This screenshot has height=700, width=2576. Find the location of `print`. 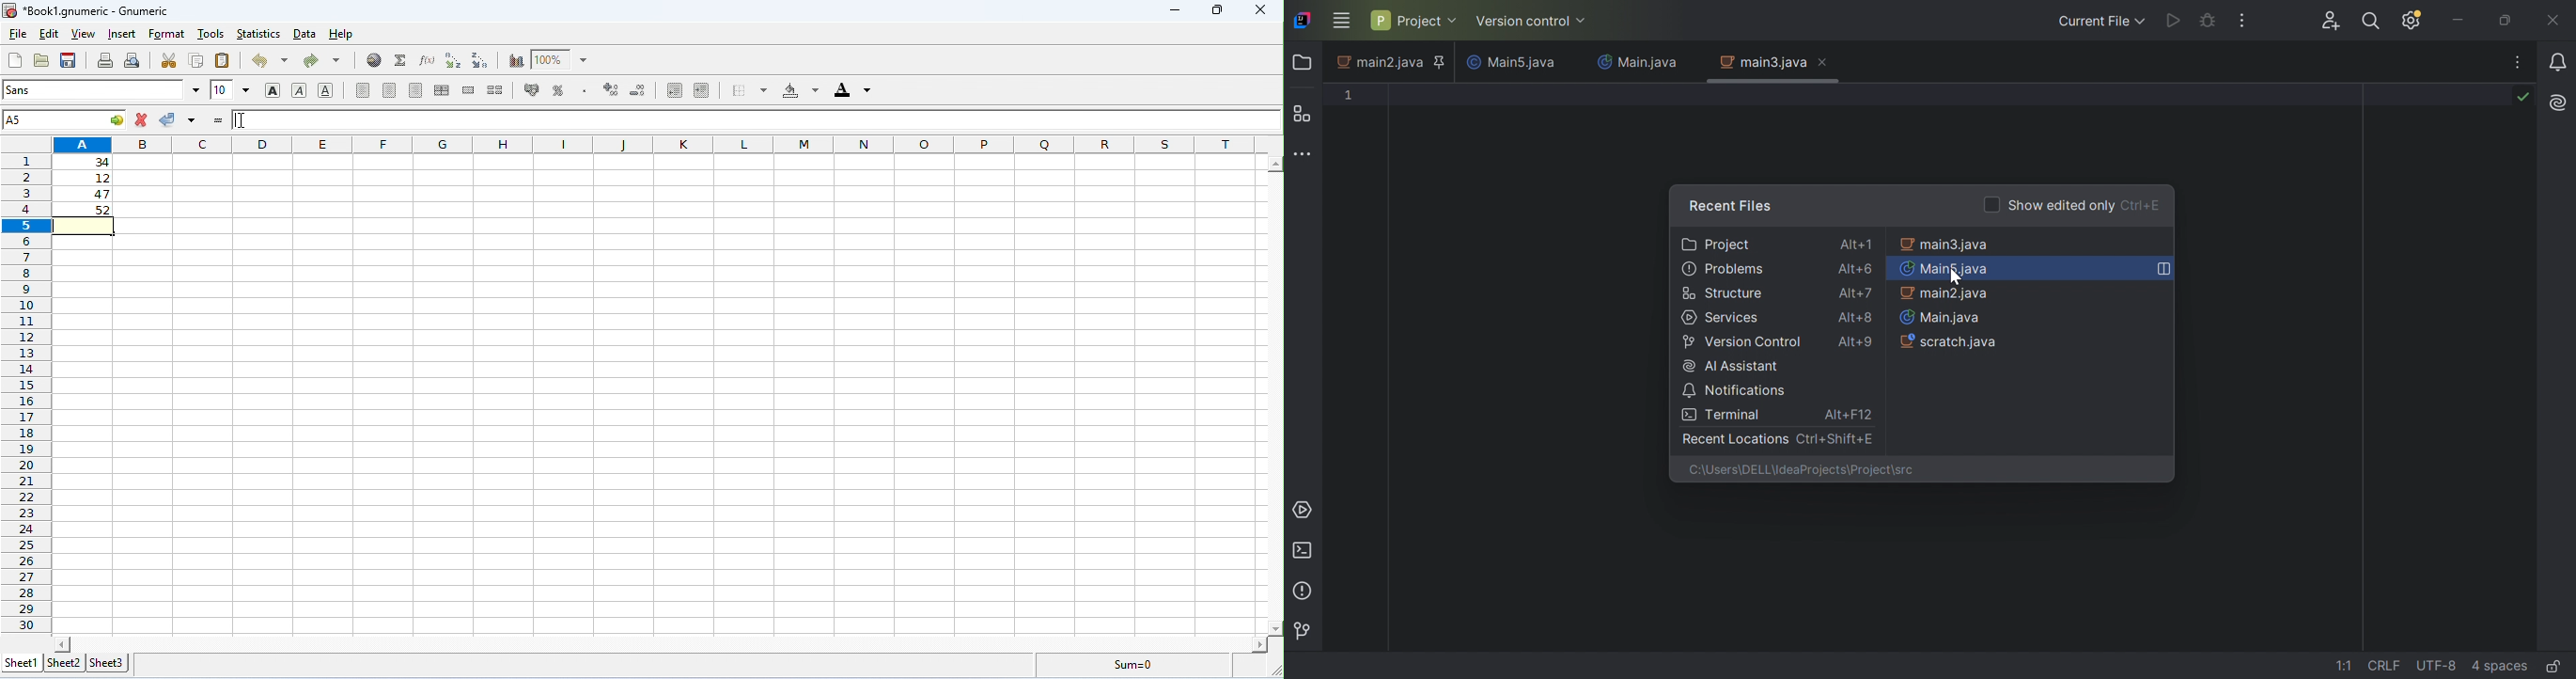

print is located at coordinates (105, 60).